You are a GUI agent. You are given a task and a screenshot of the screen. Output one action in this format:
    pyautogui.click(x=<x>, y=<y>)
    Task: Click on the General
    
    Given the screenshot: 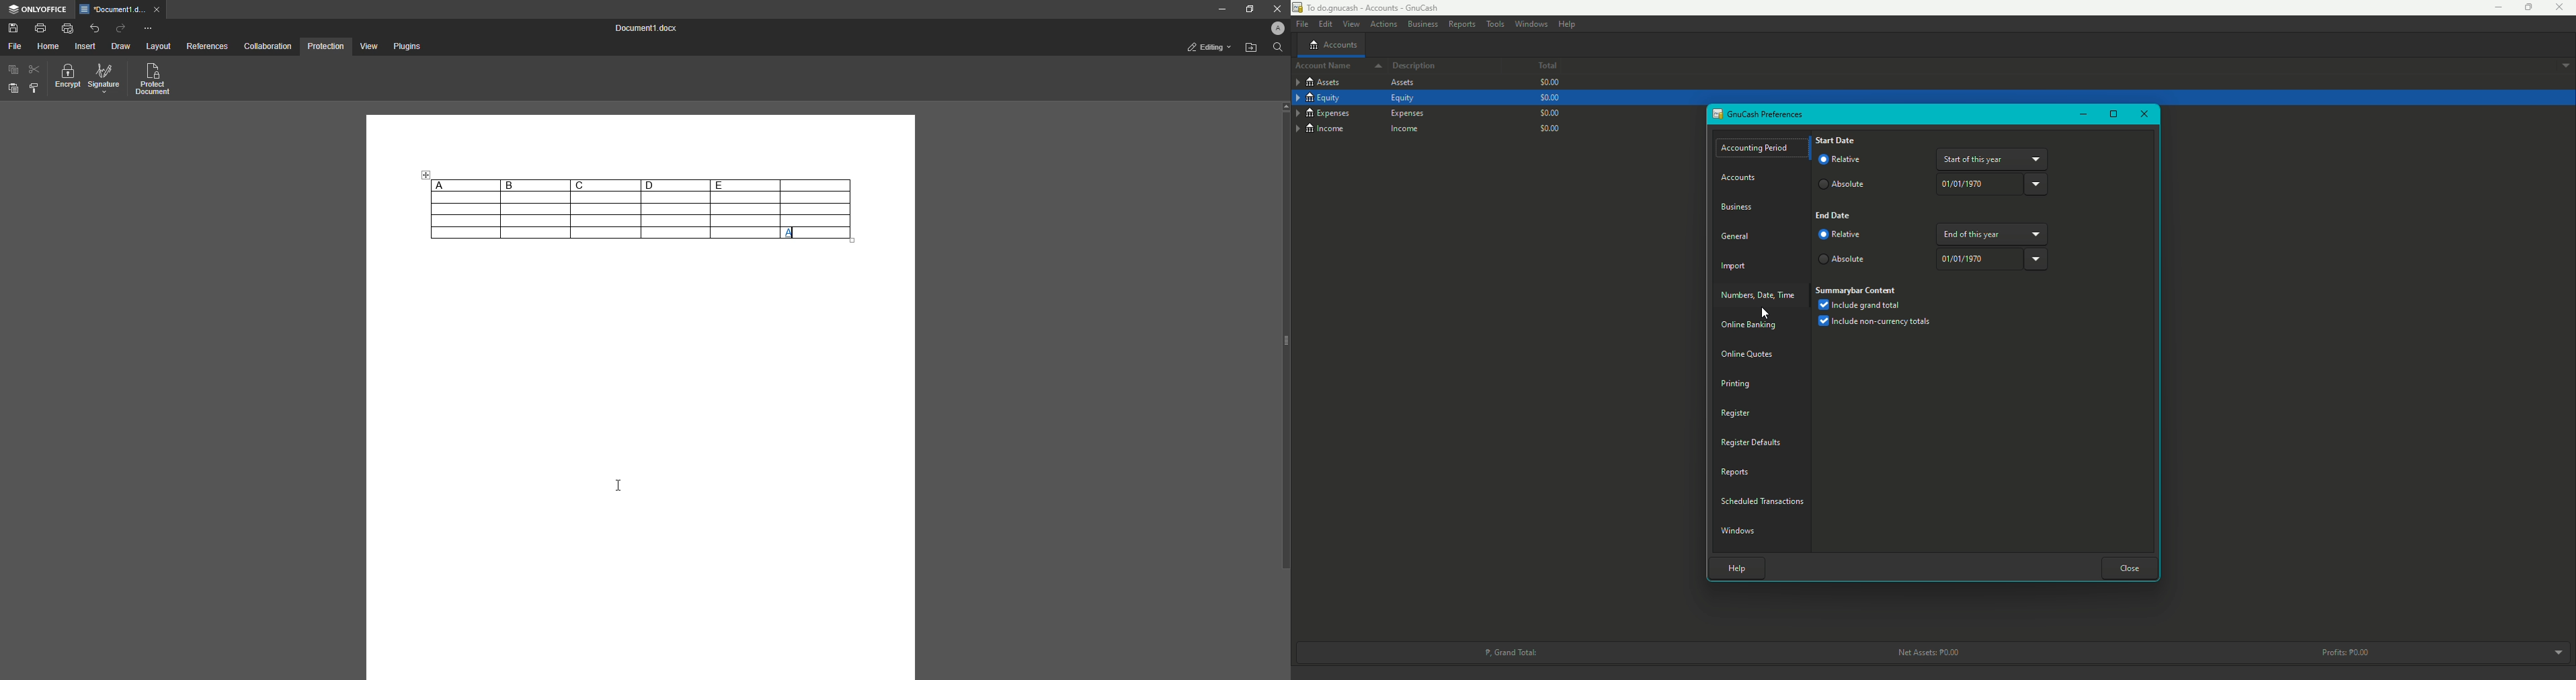 What is the action you would take?
    pyautogui.click(x=1736, y=235)
    